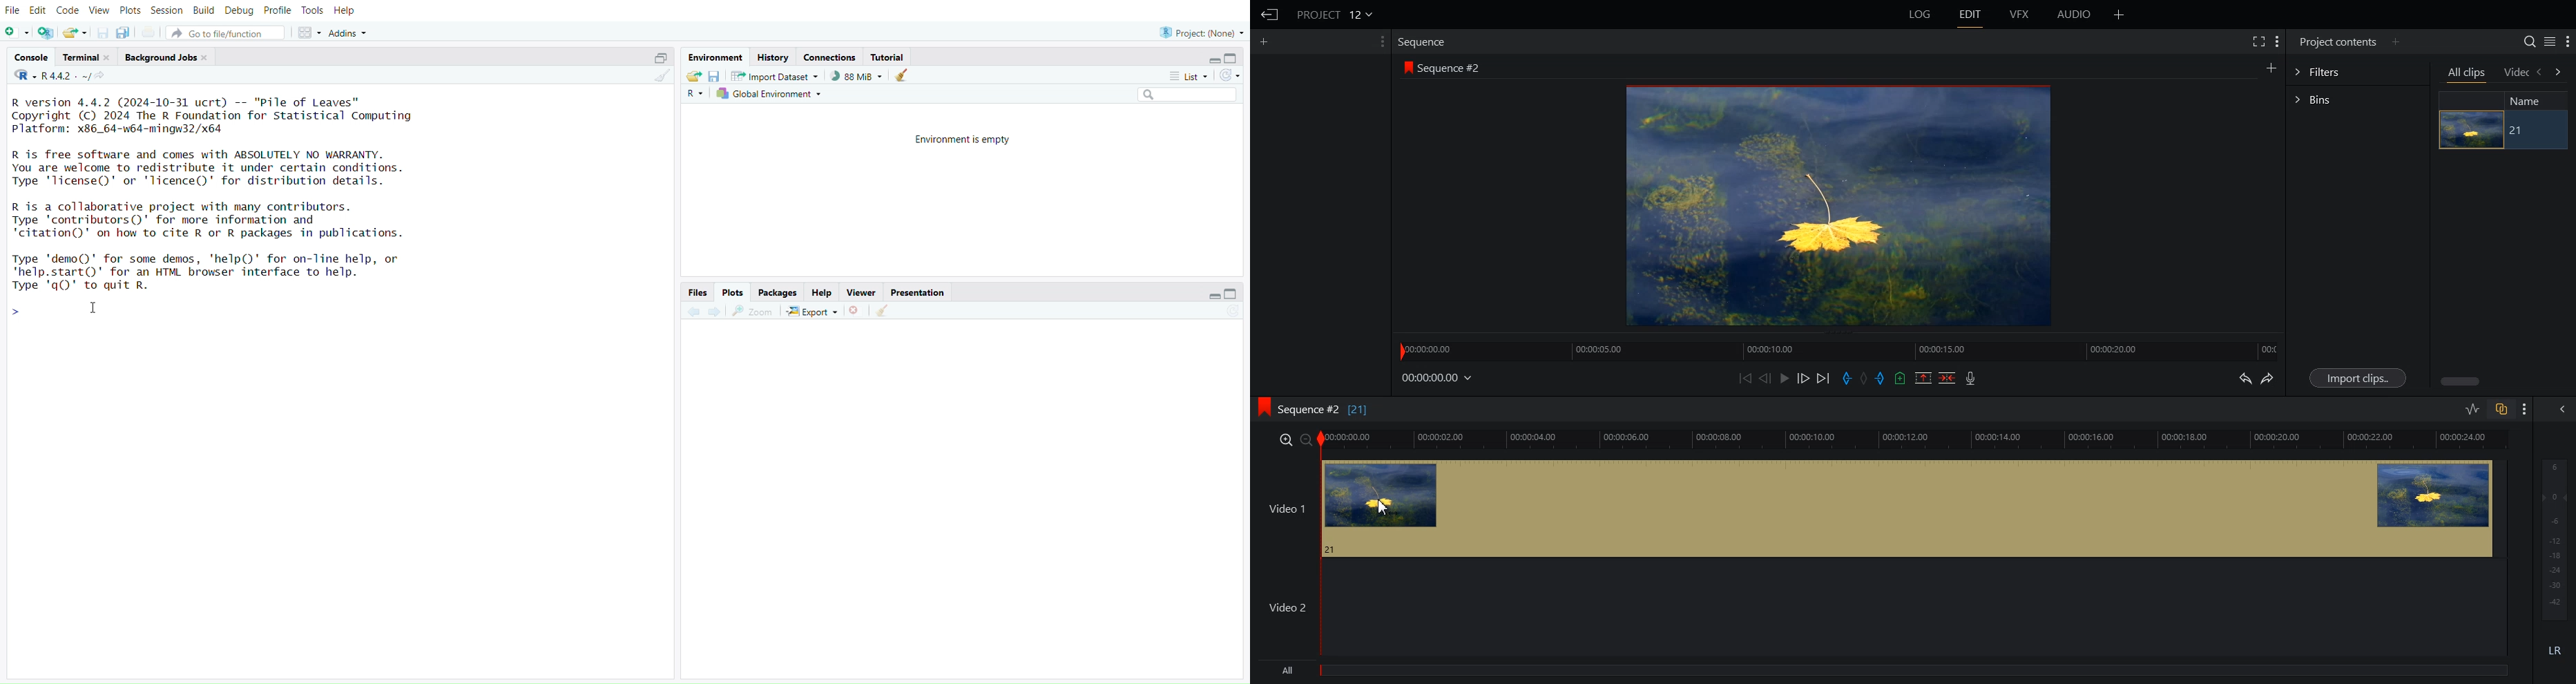 This screenshot has height=700, width=2576. I want to click on files, so click(698, 292).